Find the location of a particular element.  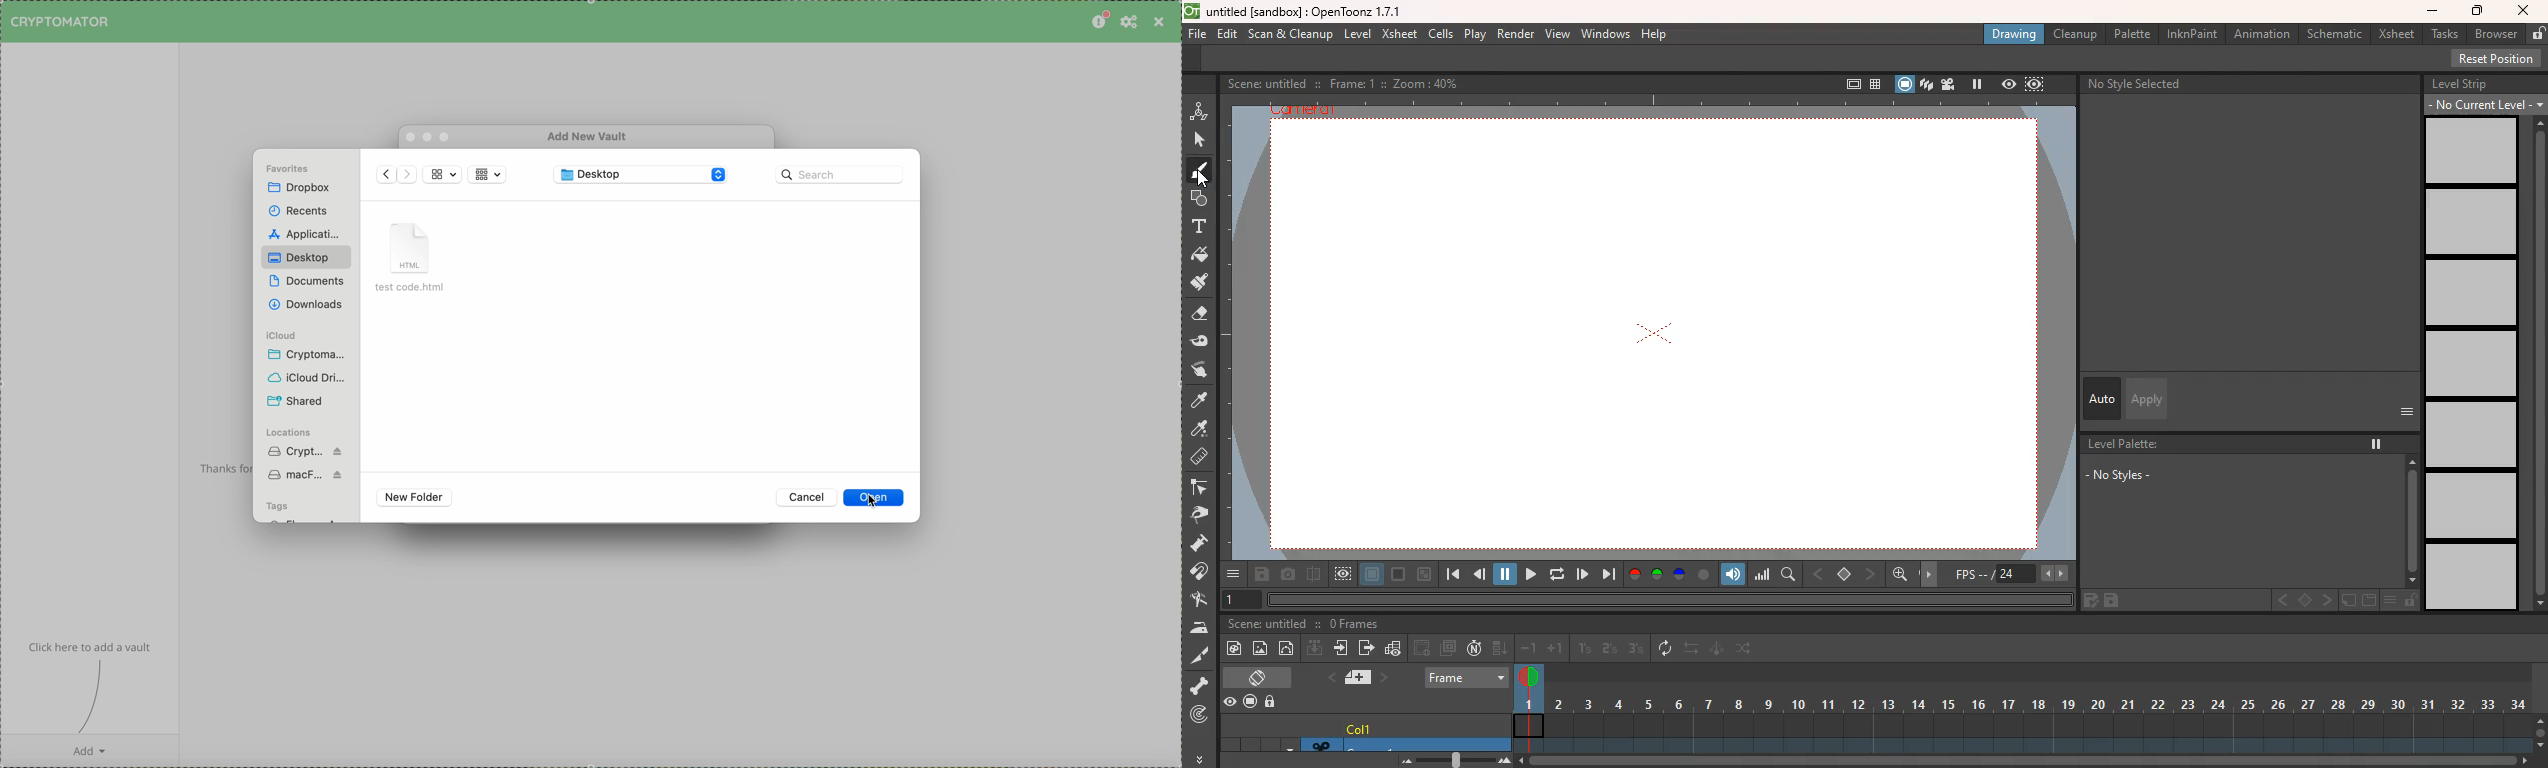

shared is located at coordinates (304, 403).